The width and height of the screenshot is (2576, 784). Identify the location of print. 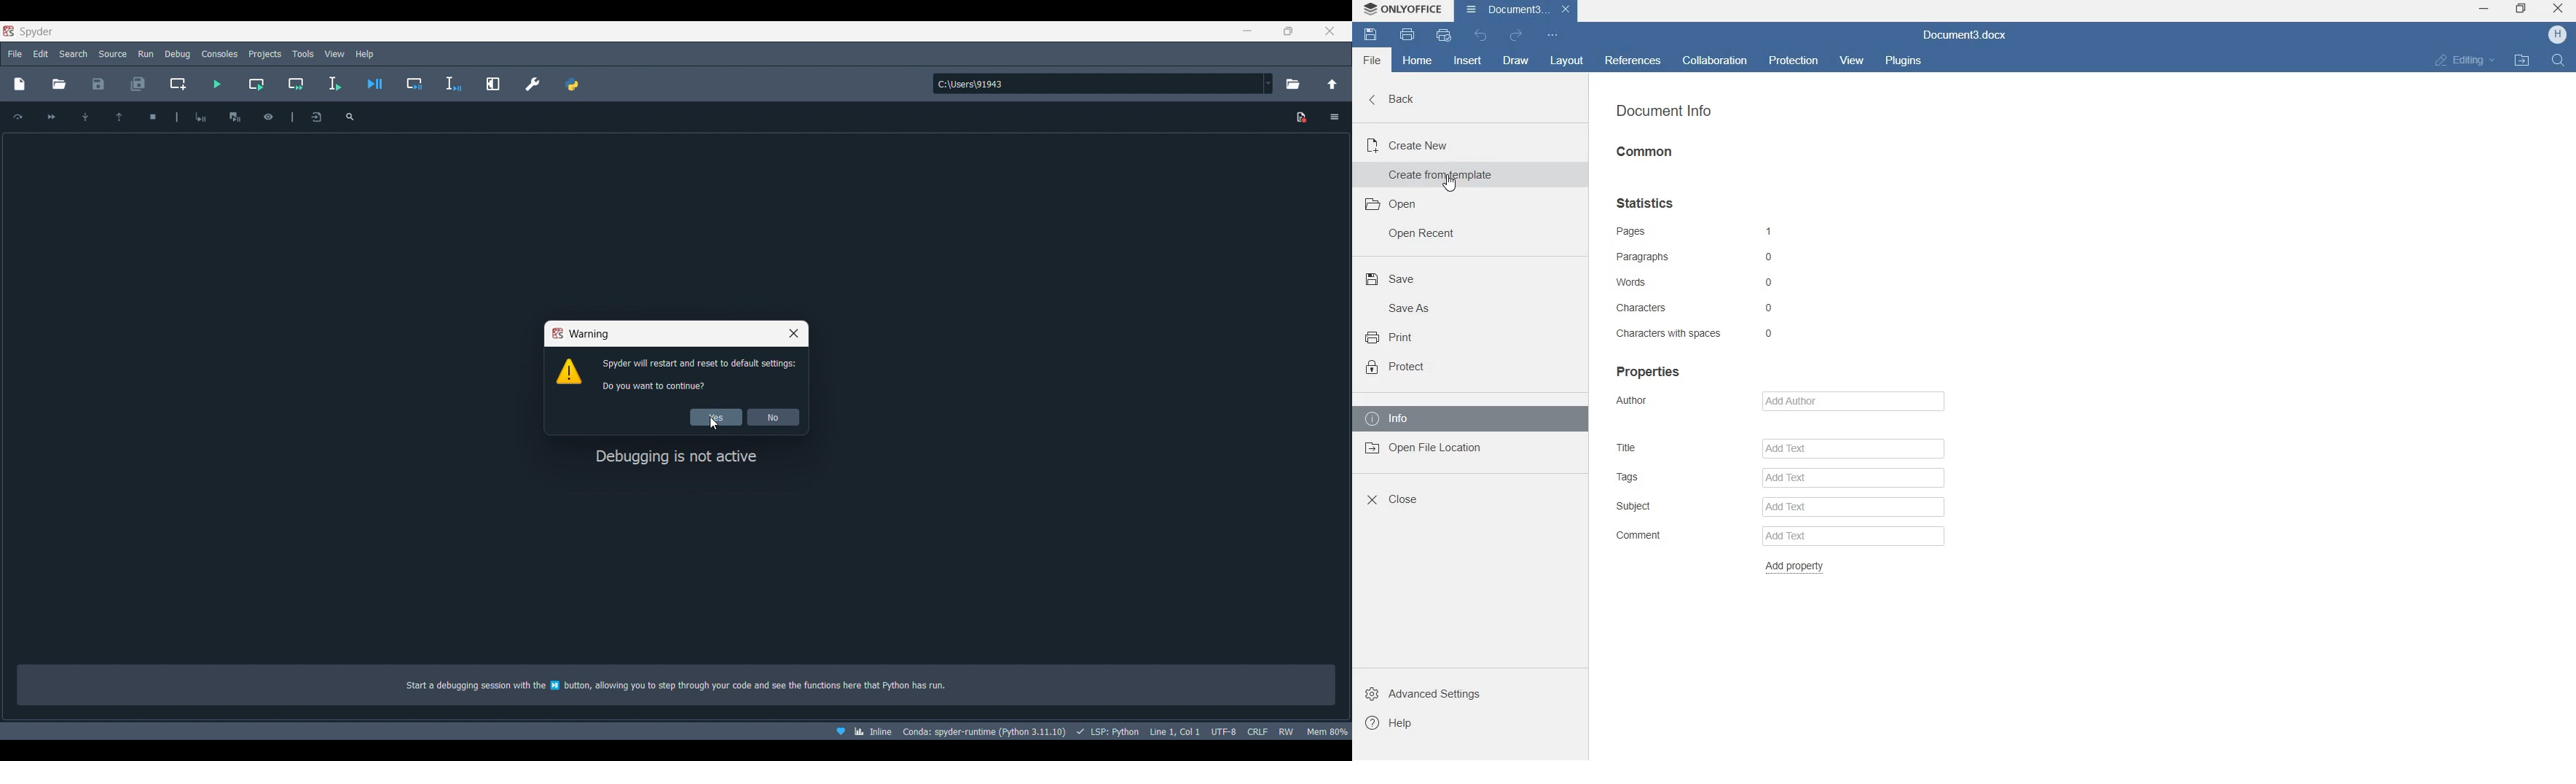
(1406, 35).